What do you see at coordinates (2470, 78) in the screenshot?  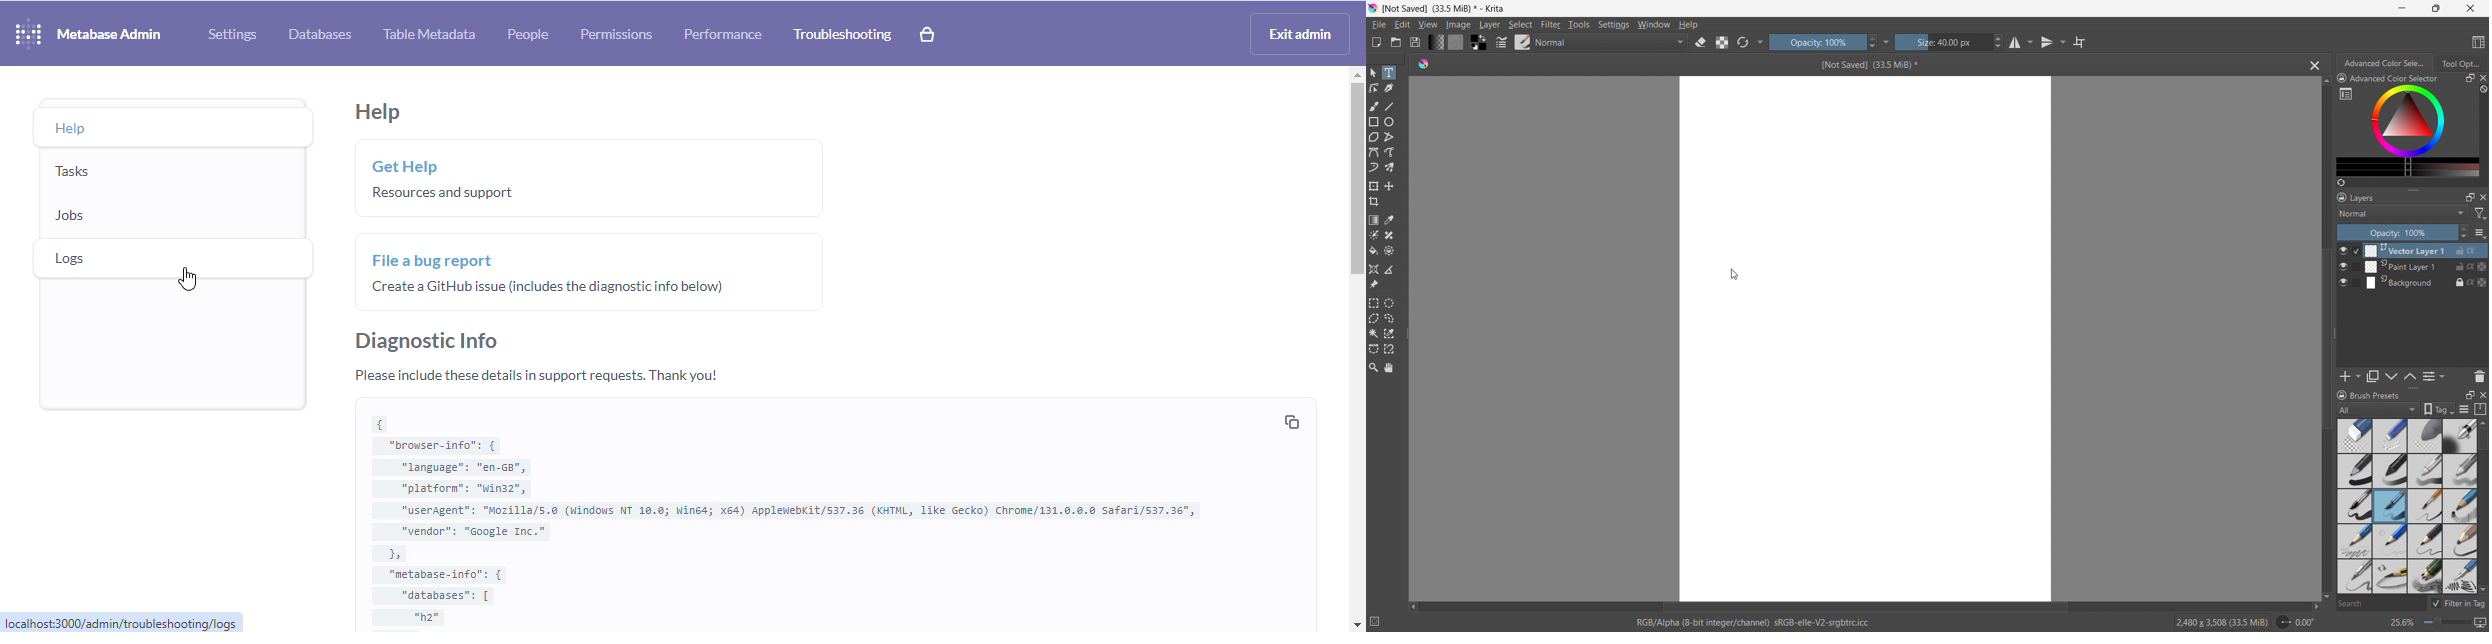 I see `maximize` at bounding box center [2470, 78].